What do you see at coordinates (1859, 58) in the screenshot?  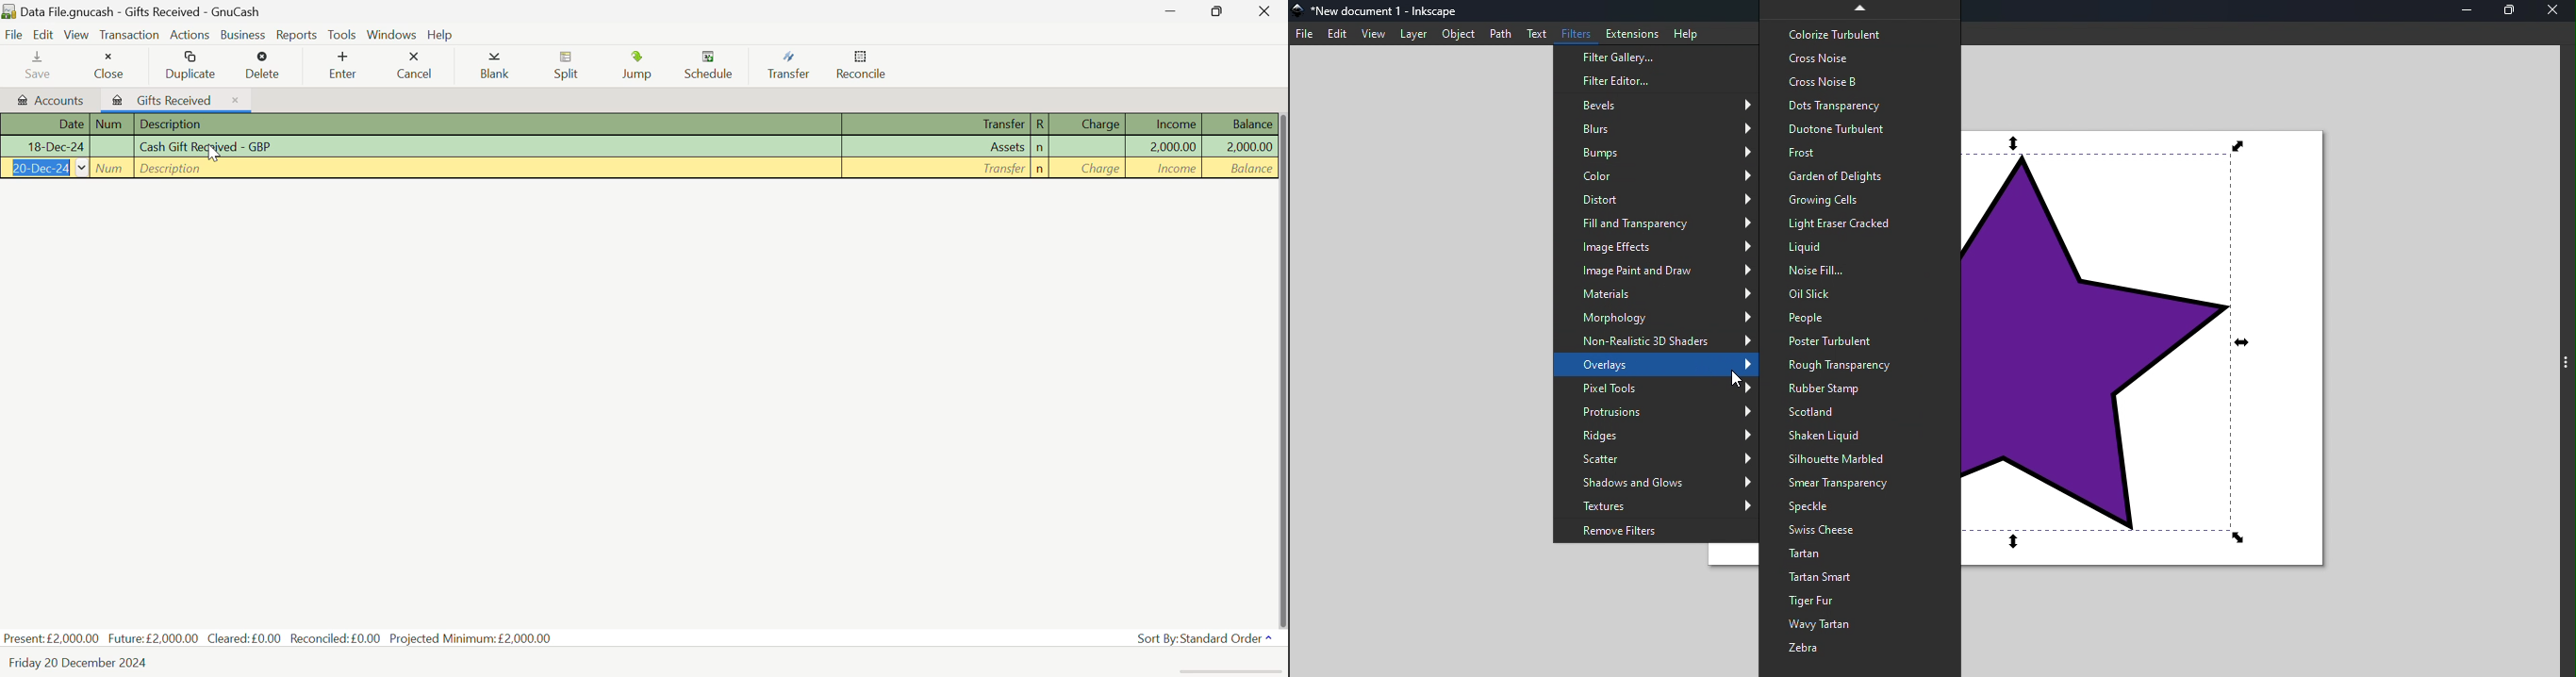 I see `Cross noise` at bounding box center [1859, 58].